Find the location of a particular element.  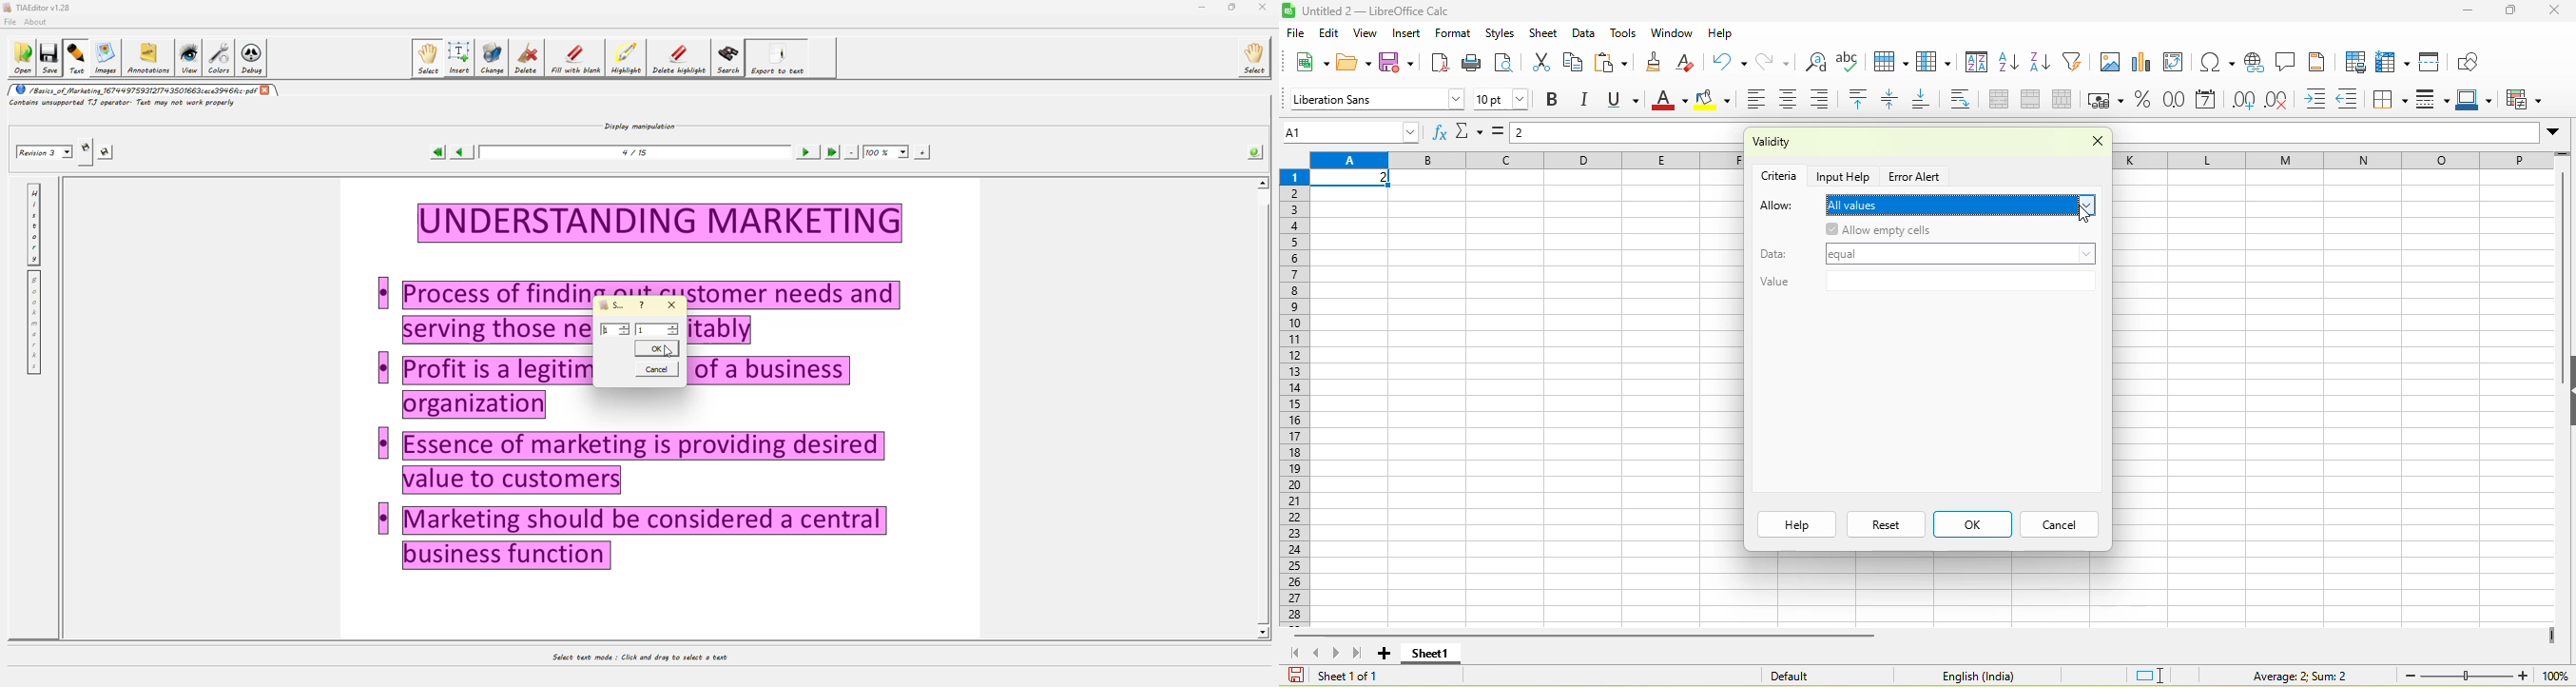

rows is located at coordinates (1297, 397).